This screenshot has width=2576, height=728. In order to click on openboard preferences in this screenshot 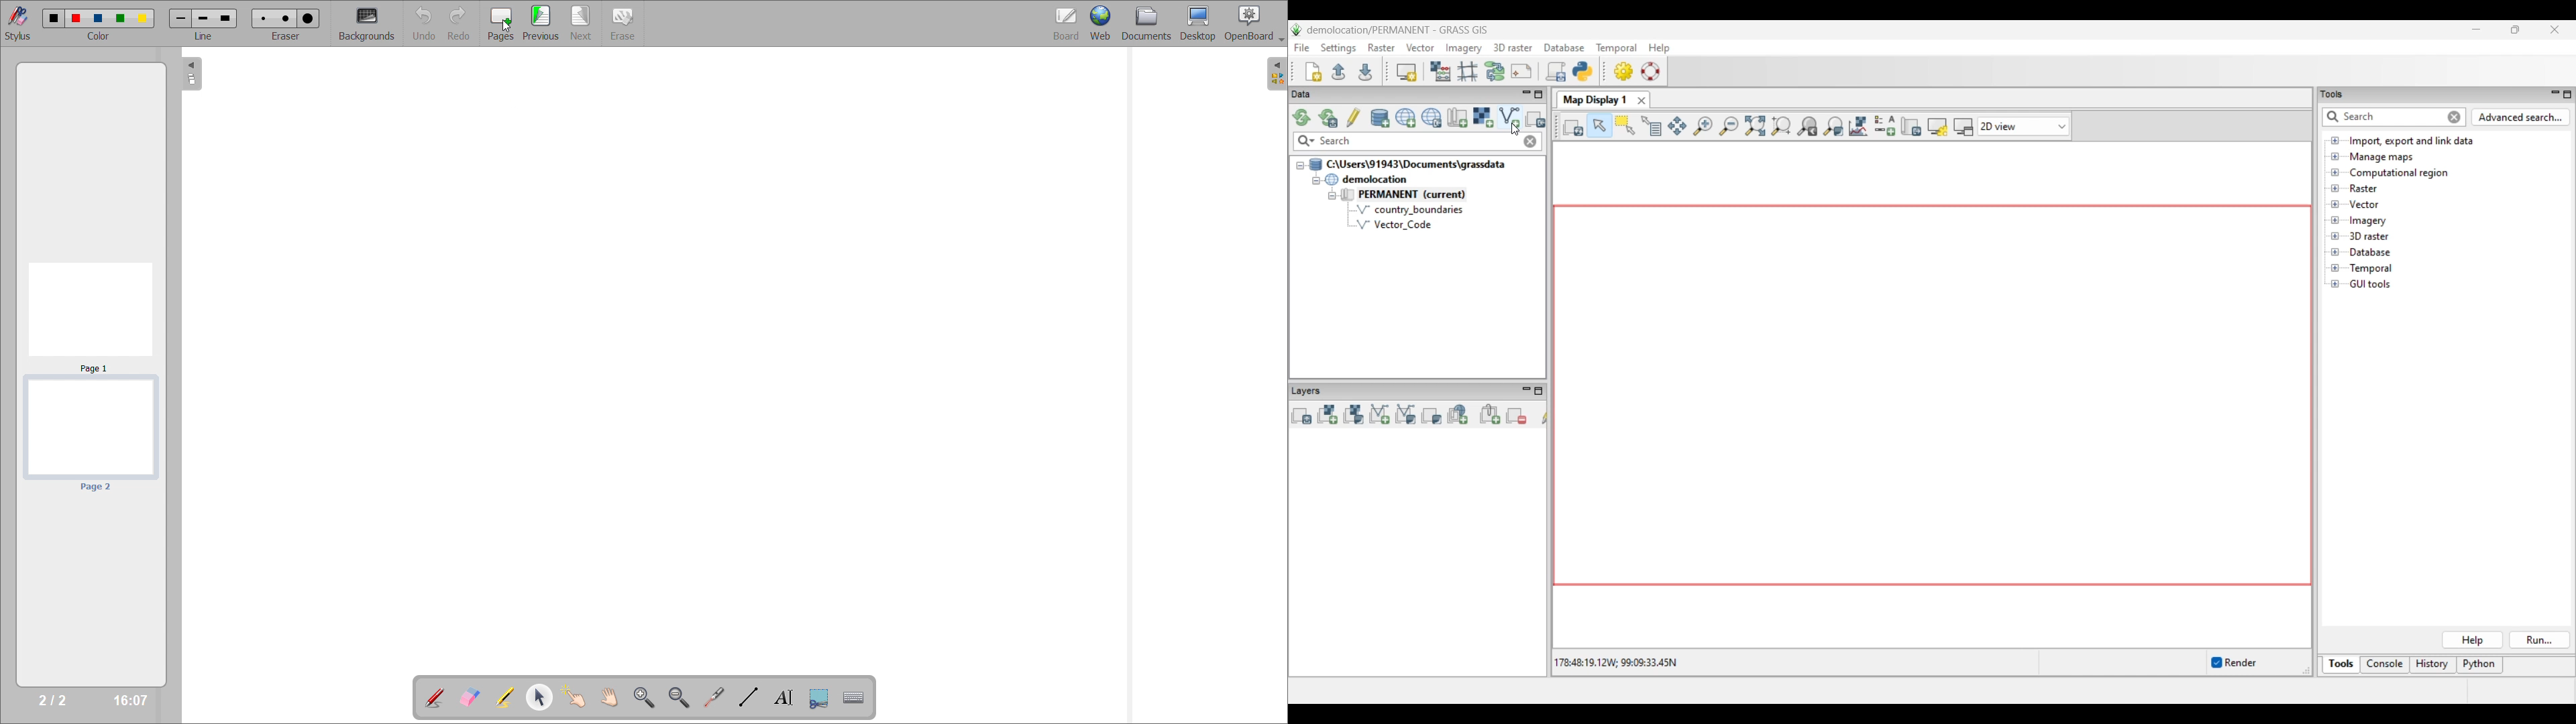, I will do `click(1254, 24)`.